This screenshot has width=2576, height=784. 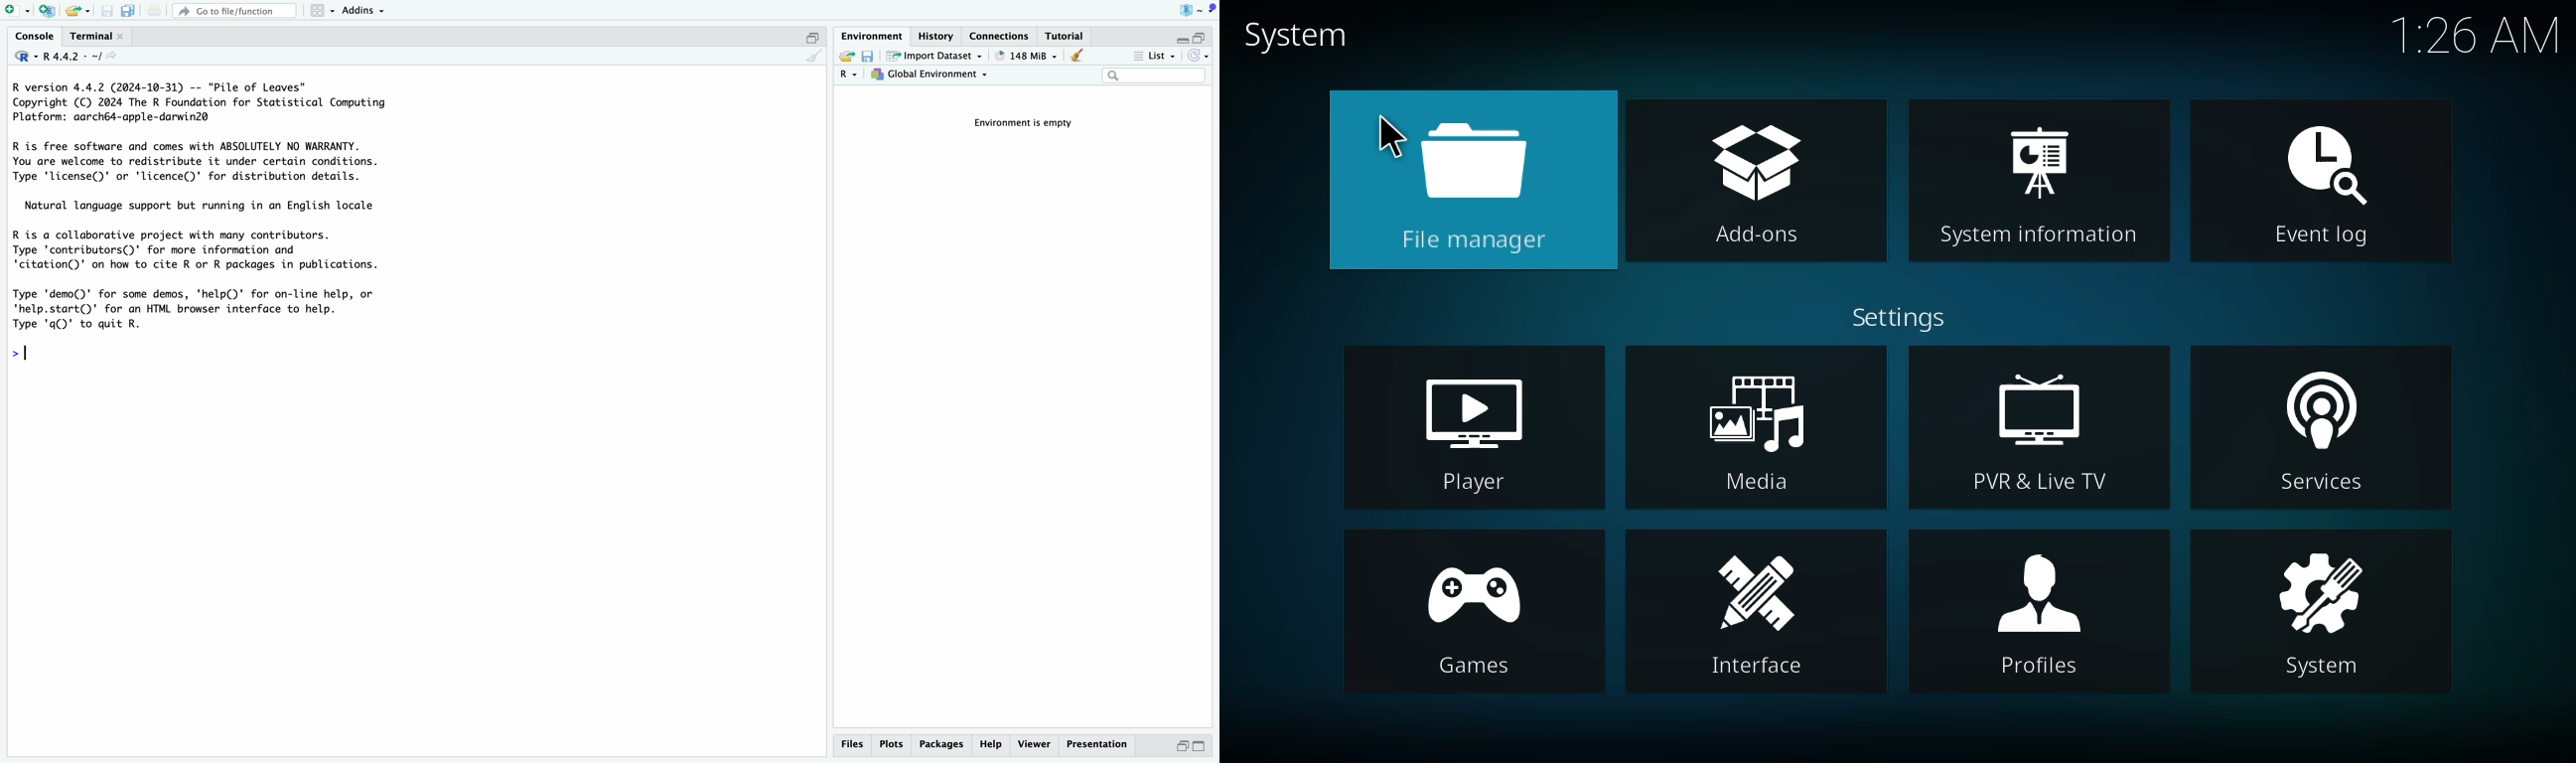 I want to click on viewer, so click(x=1034, y=745).